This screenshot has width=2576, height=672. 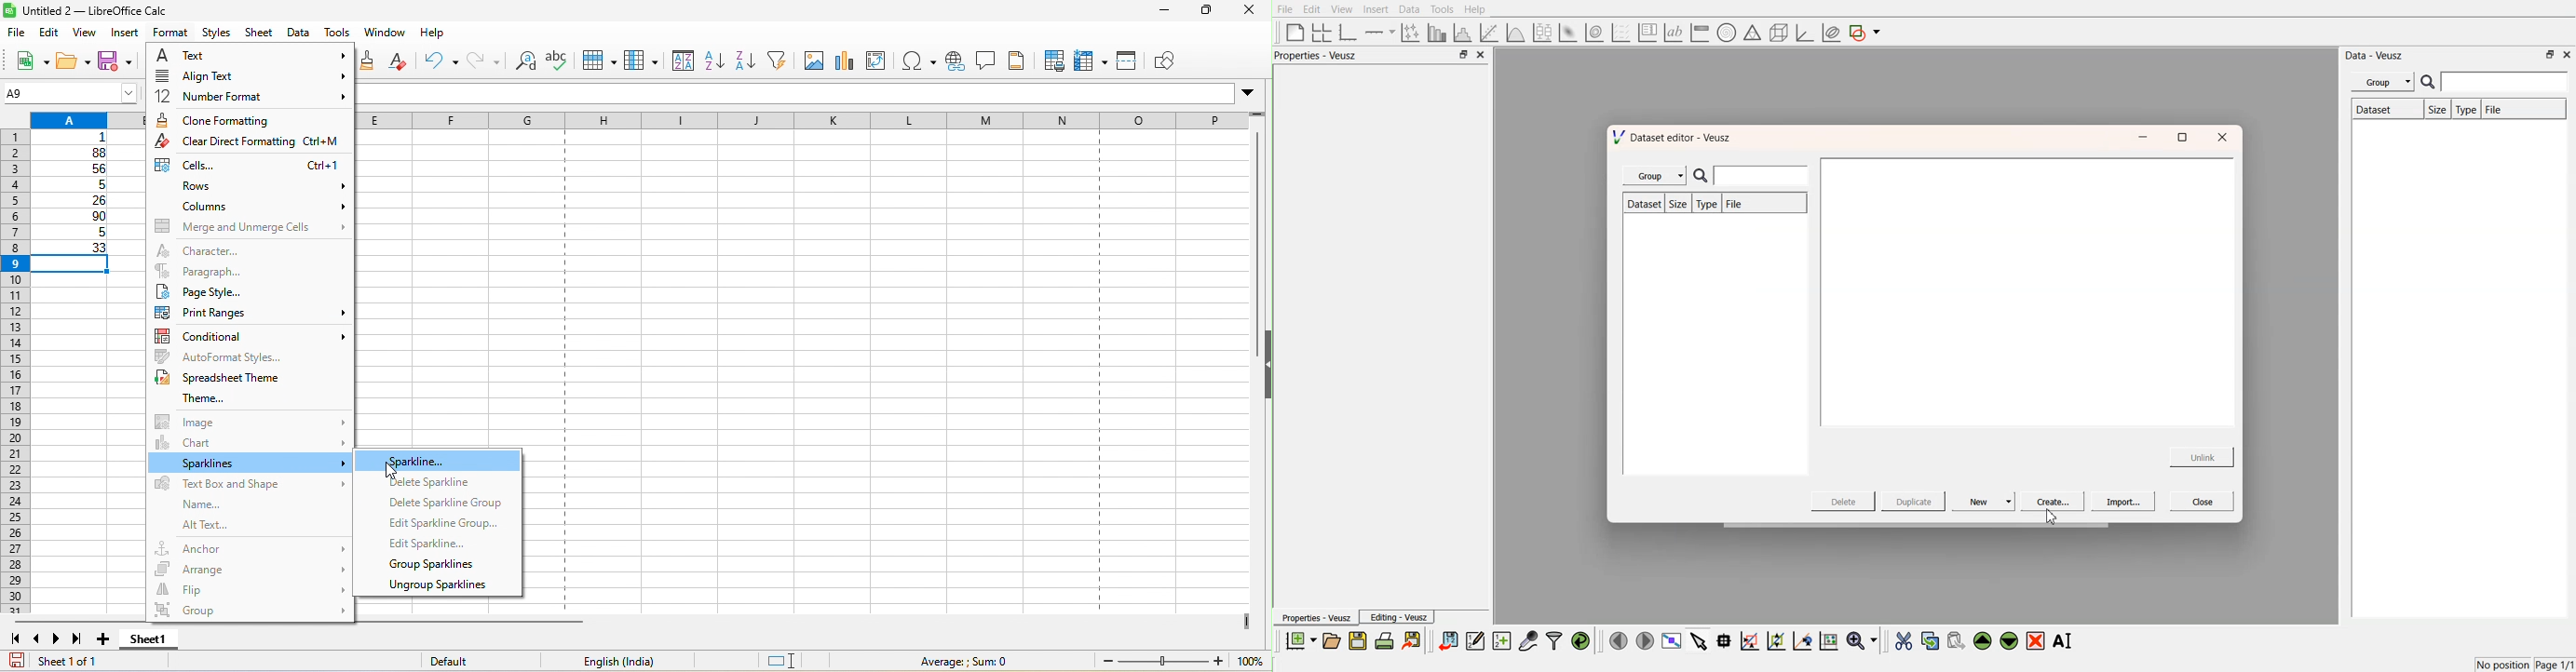 What do you see at coordinates (433, 544) in the screenshot?
I see `edit sparkline` at bounding box center [433, 544].